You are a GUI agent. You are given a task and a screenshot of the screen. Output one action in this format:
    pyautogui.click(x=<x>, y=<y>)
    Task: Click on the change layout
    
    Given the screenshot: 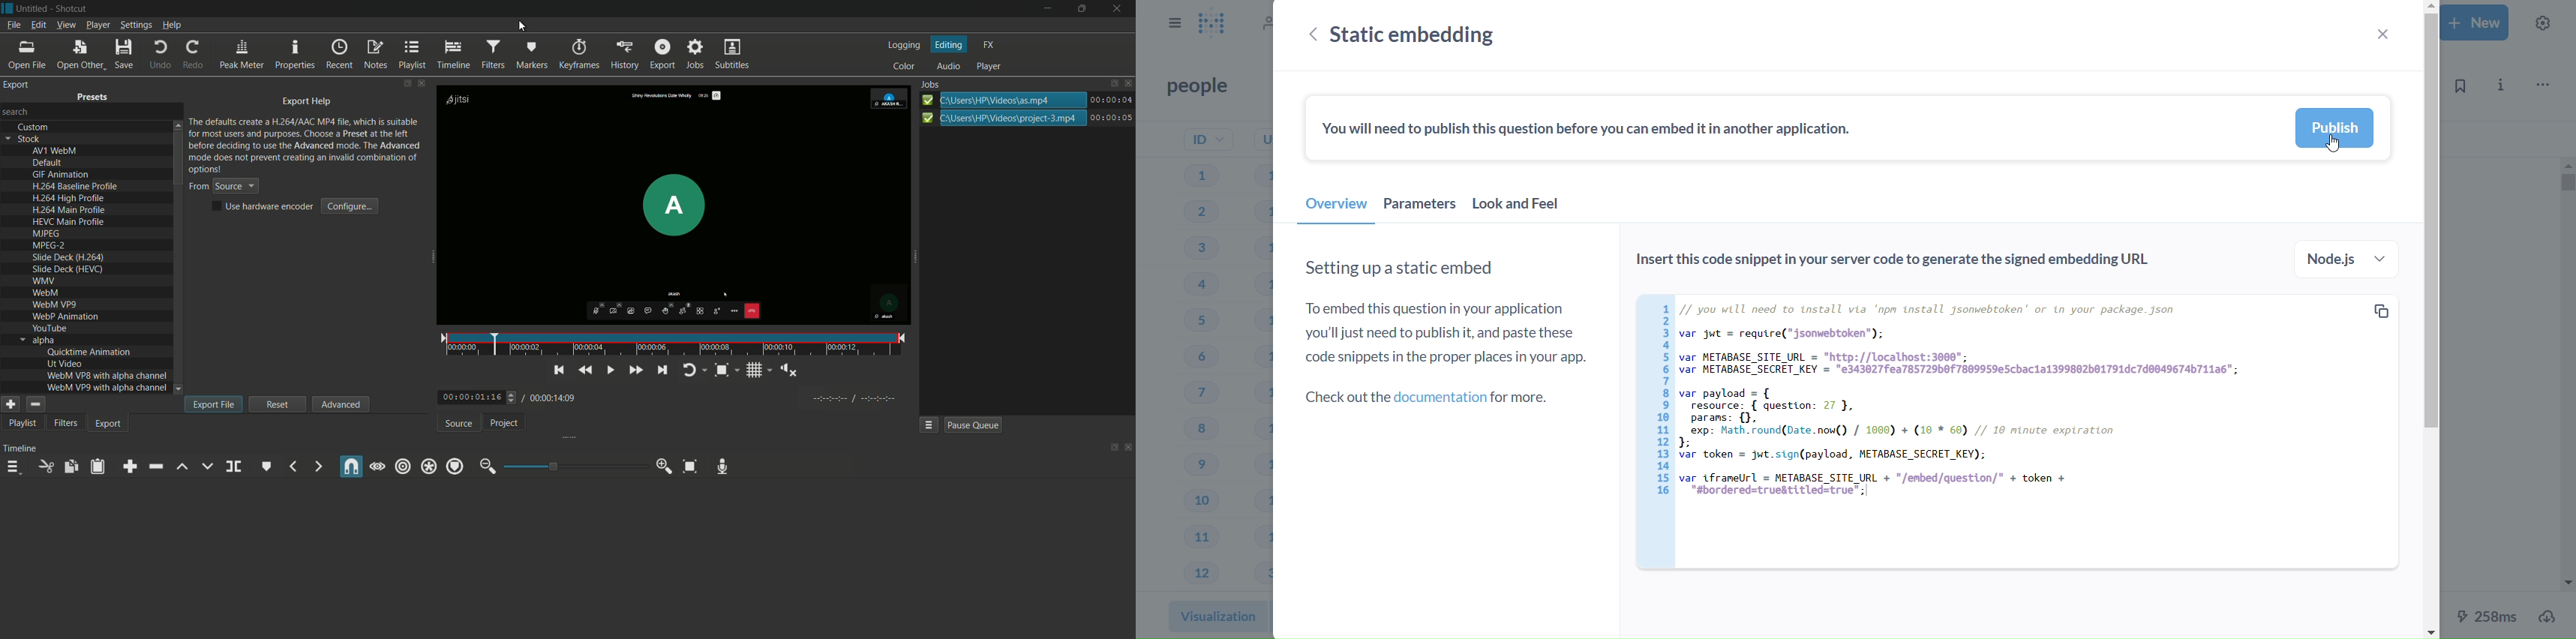 What is the action you would take?
    pyautogui.click(x=1111, y=83)
    